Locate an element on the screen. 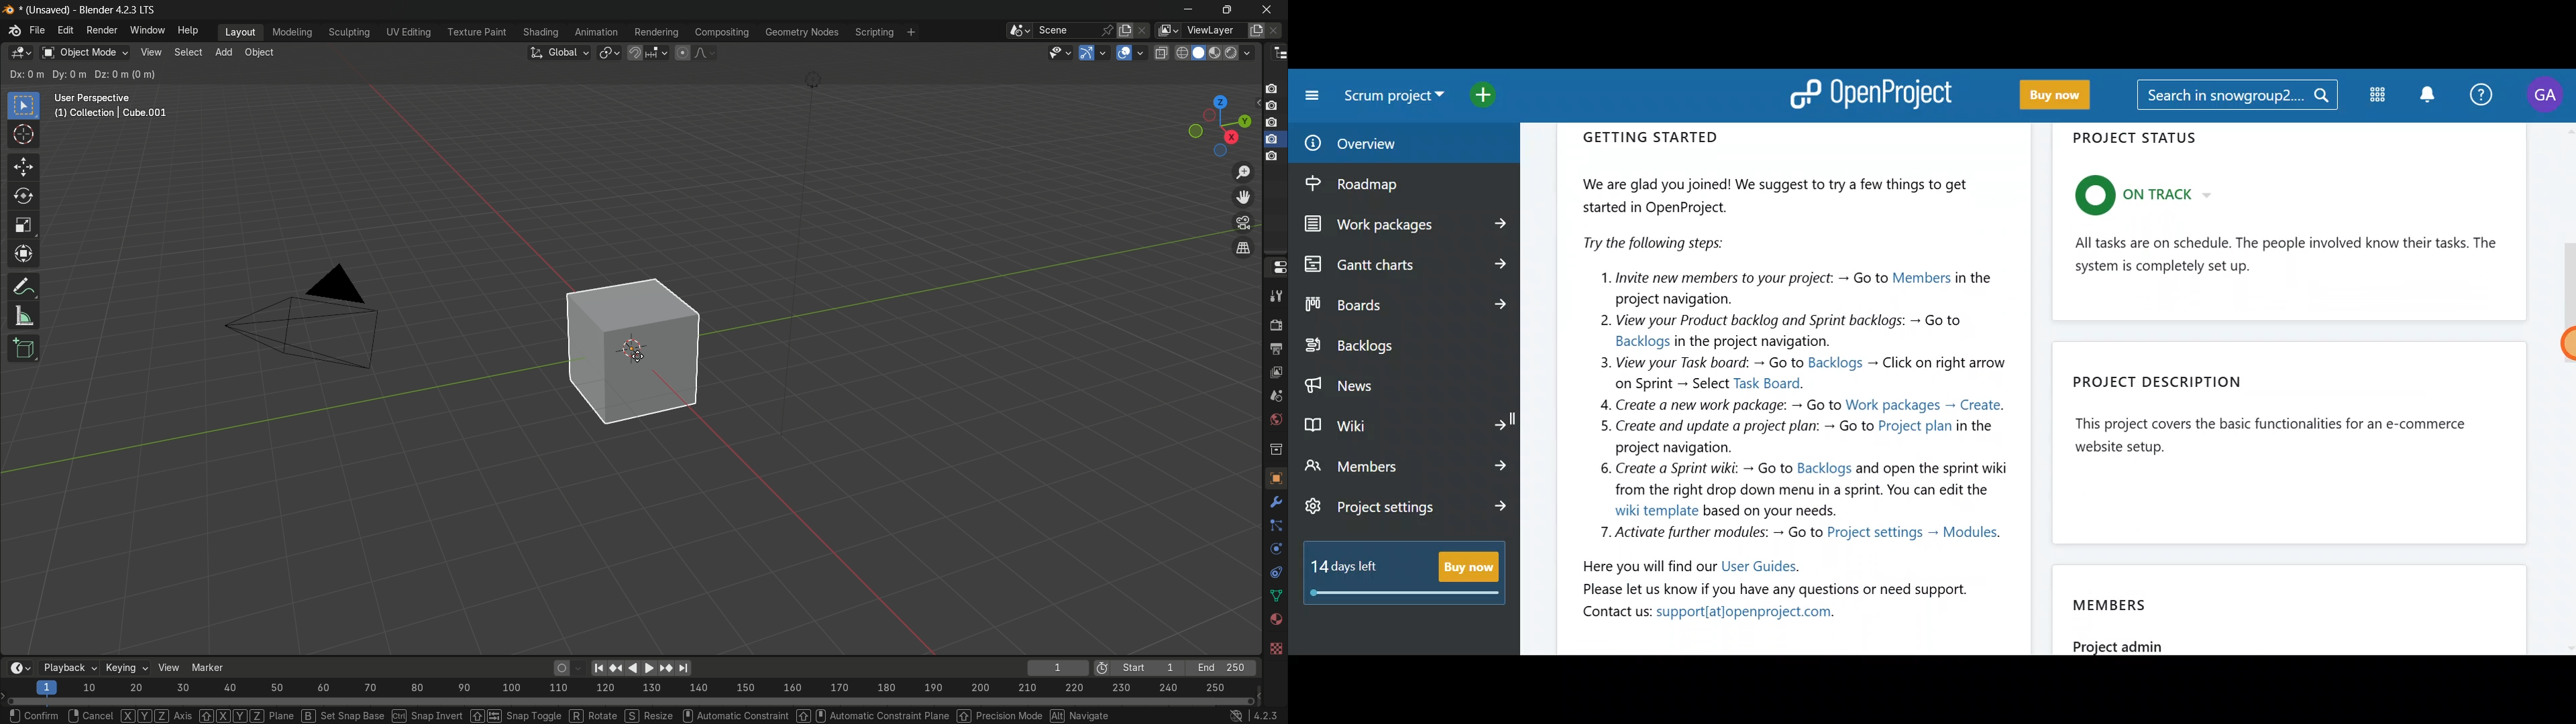 This screenshot has width=2576, height=728. transformation orientation is located at coordinates (559, 52).